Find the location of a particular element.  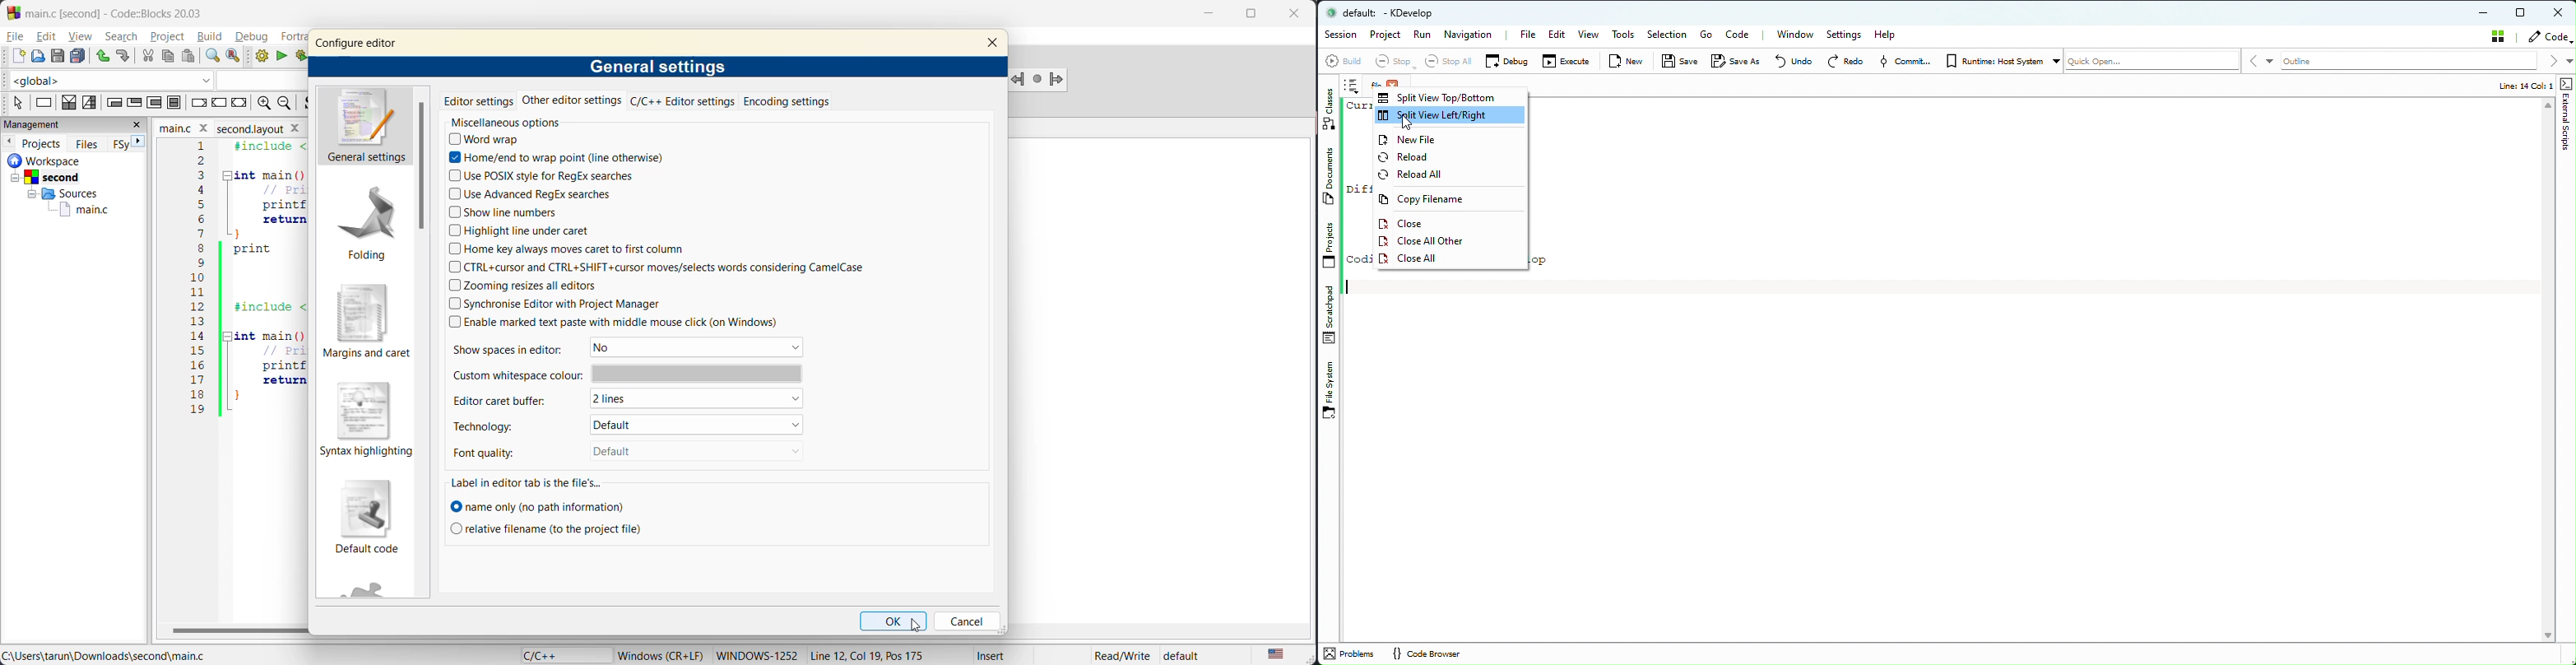

new is located at coordinates (14, 56).